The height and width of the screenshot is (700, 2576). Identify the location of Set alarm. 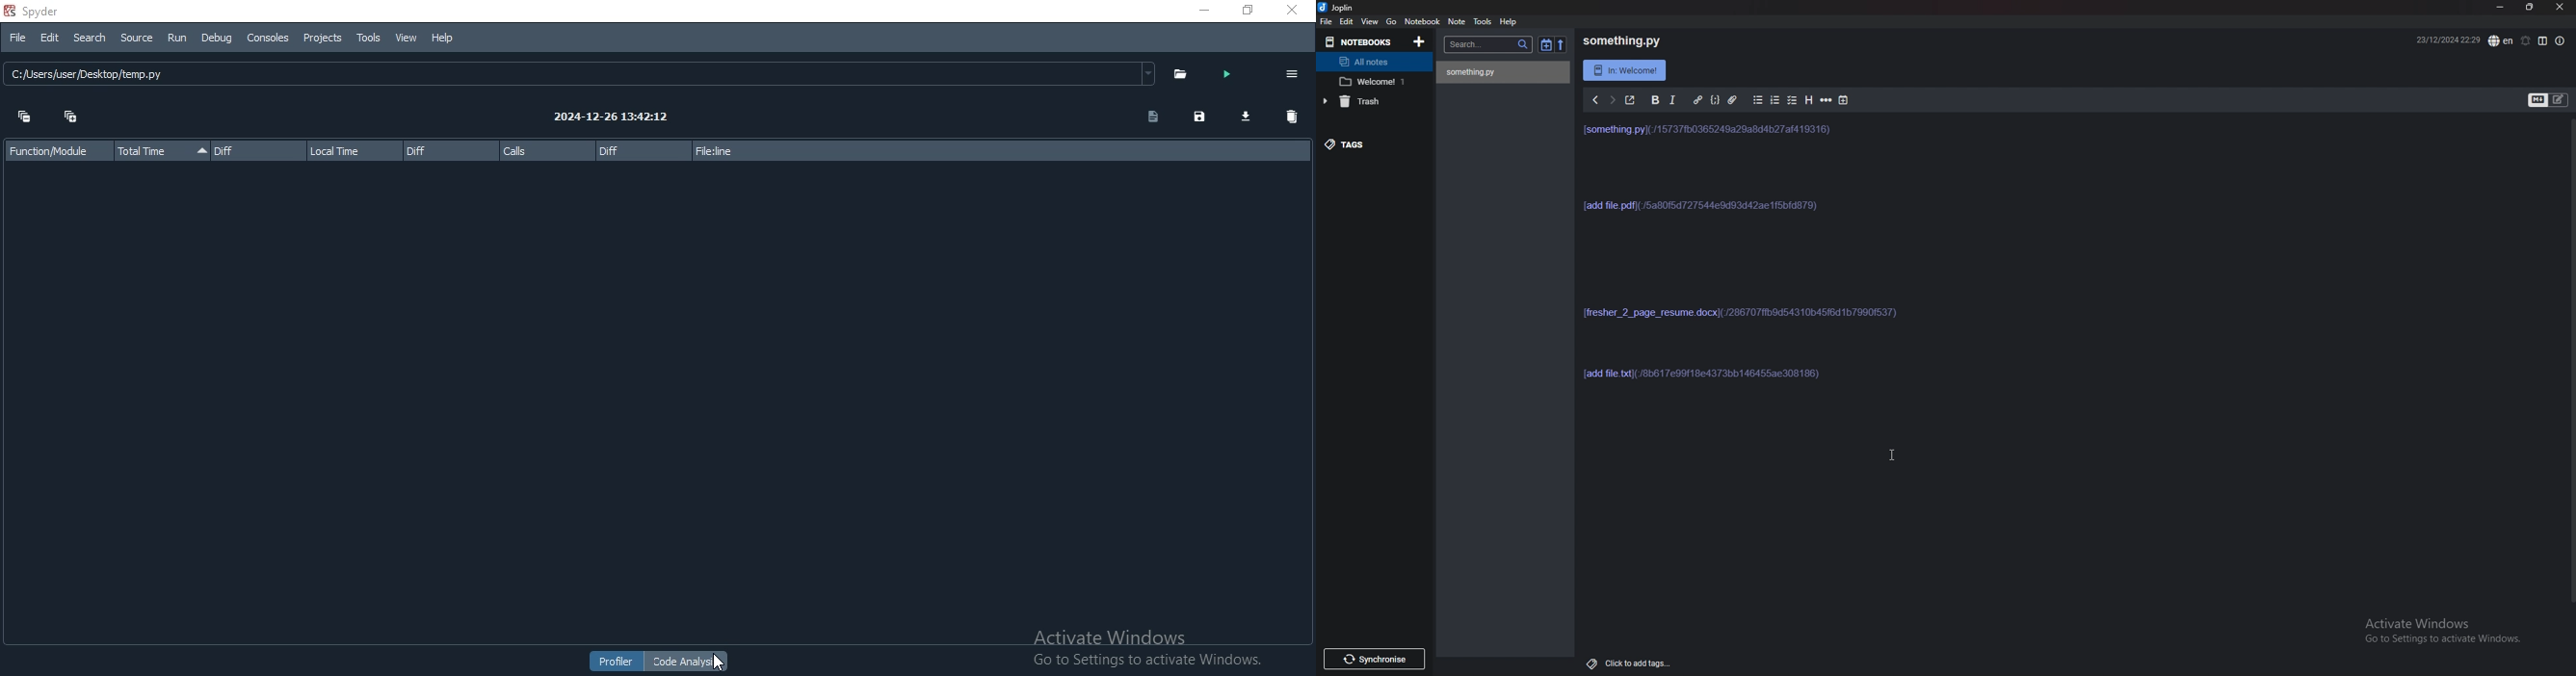
(2527, 41).